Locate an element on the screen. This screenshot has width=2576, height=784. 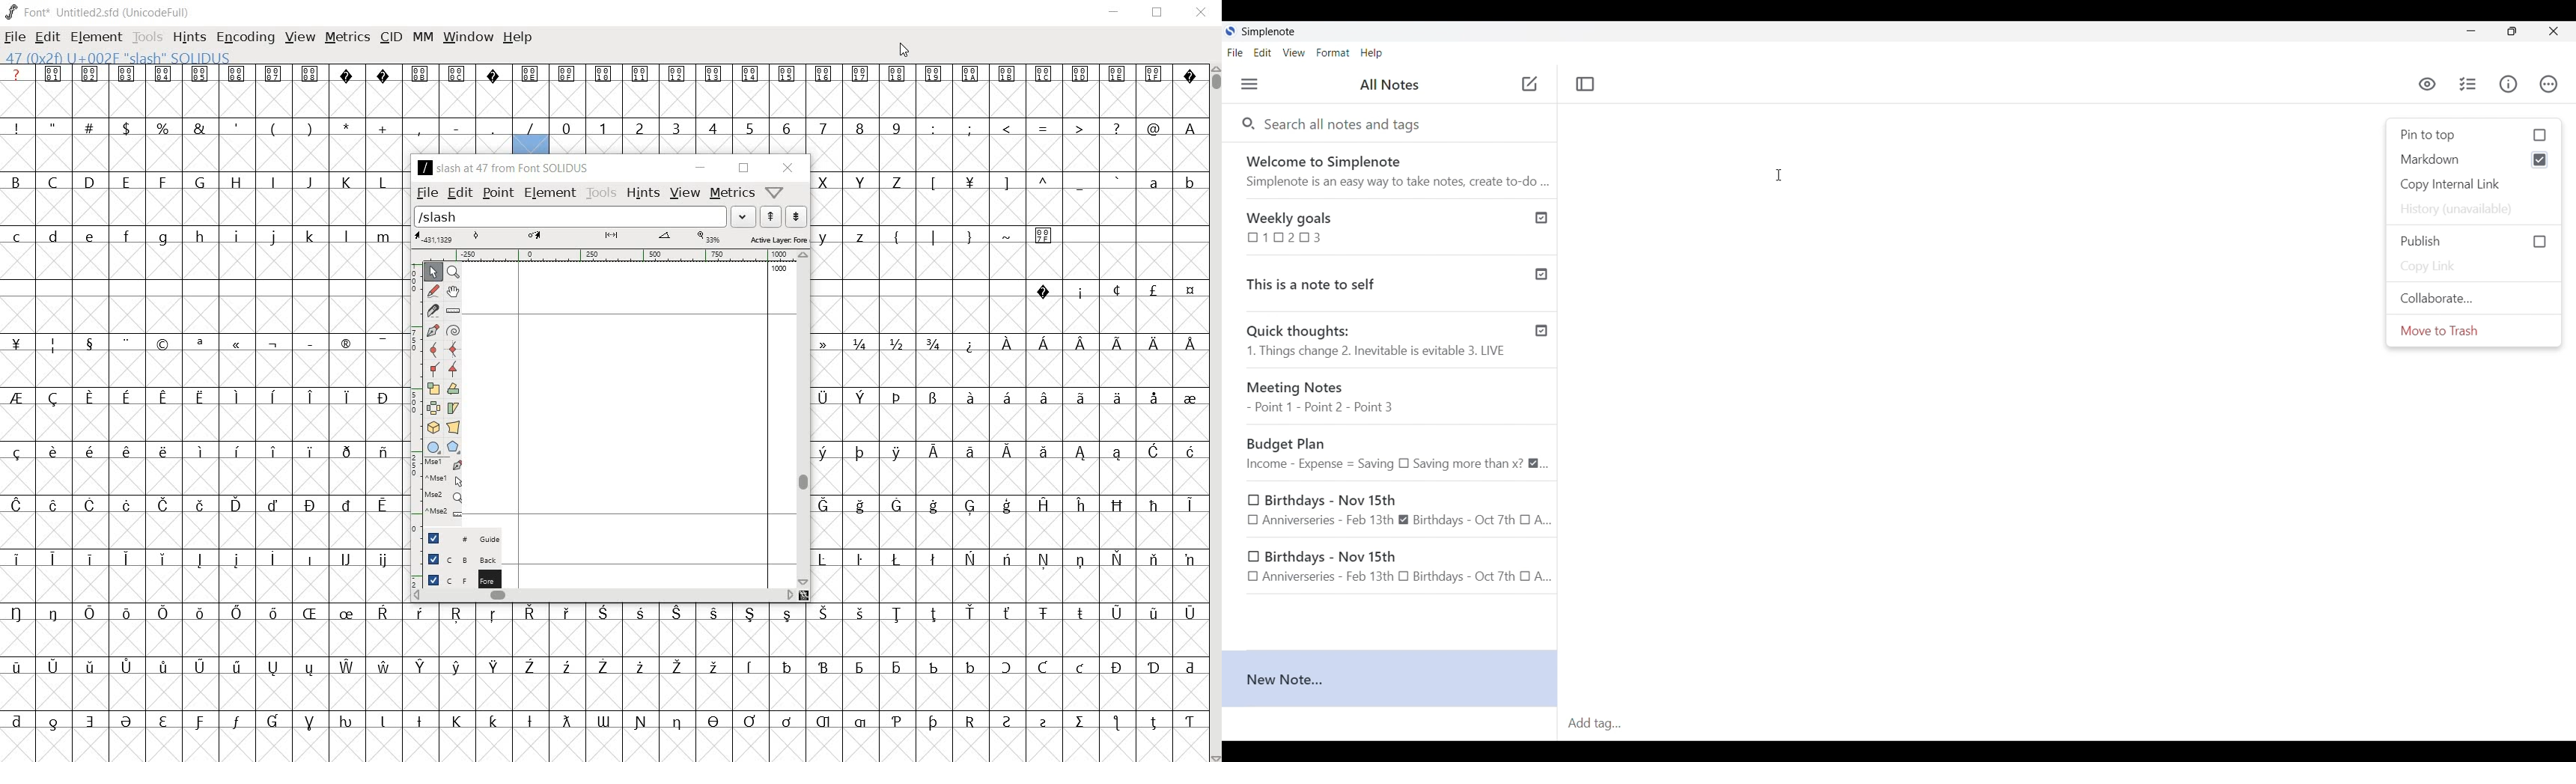
View menu is located at coordinates (1294, 53).